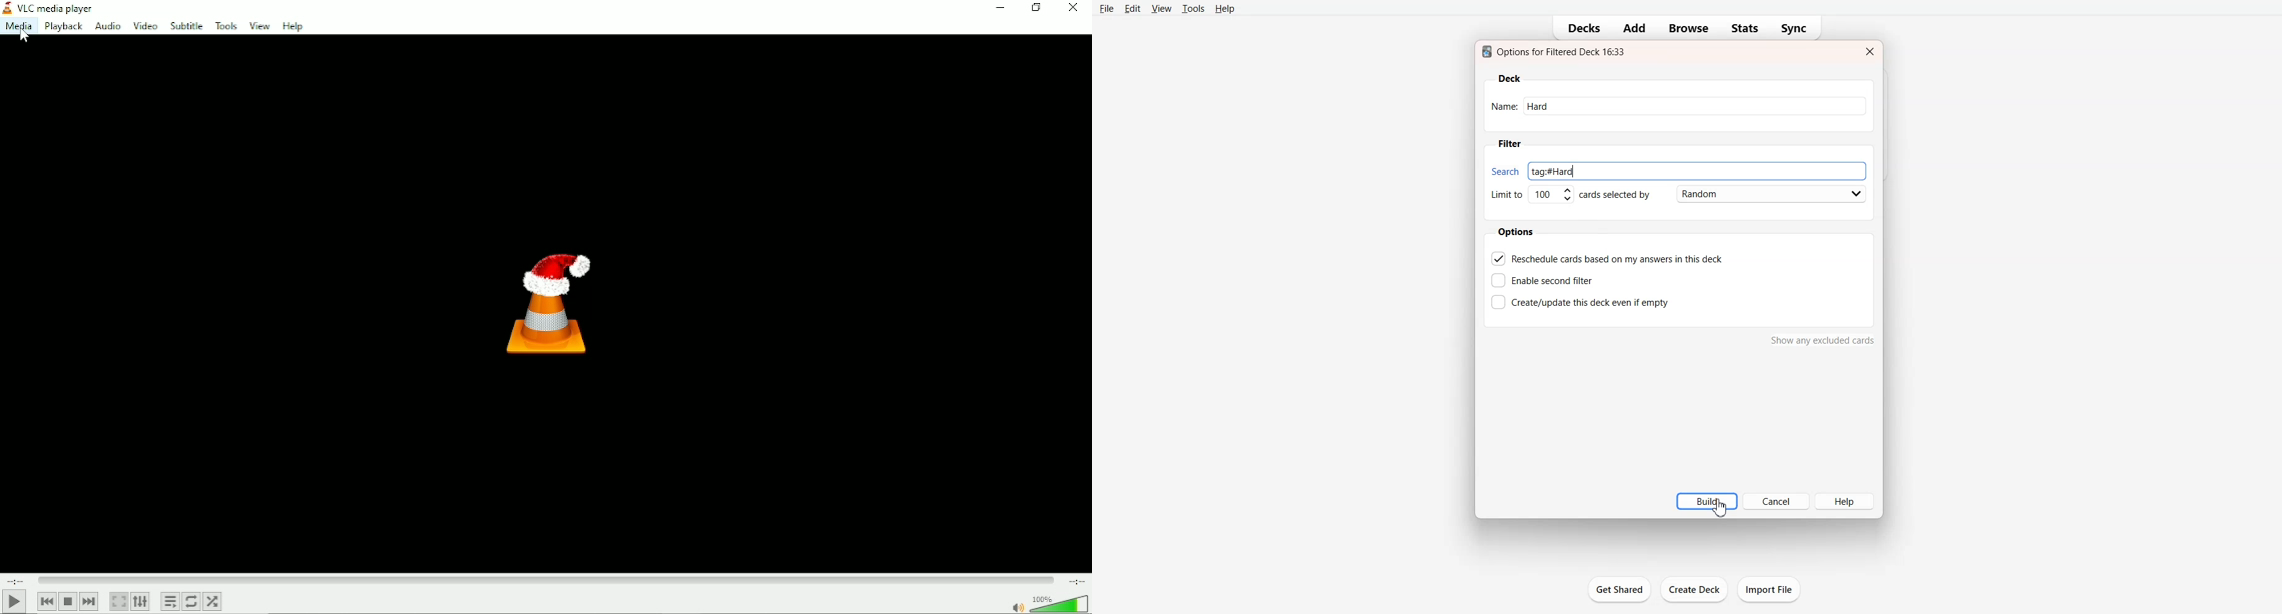 The image size is (2296, 616). Describe the element at coordinates (144, 26) in the screenshot. I see `Video` at that location.